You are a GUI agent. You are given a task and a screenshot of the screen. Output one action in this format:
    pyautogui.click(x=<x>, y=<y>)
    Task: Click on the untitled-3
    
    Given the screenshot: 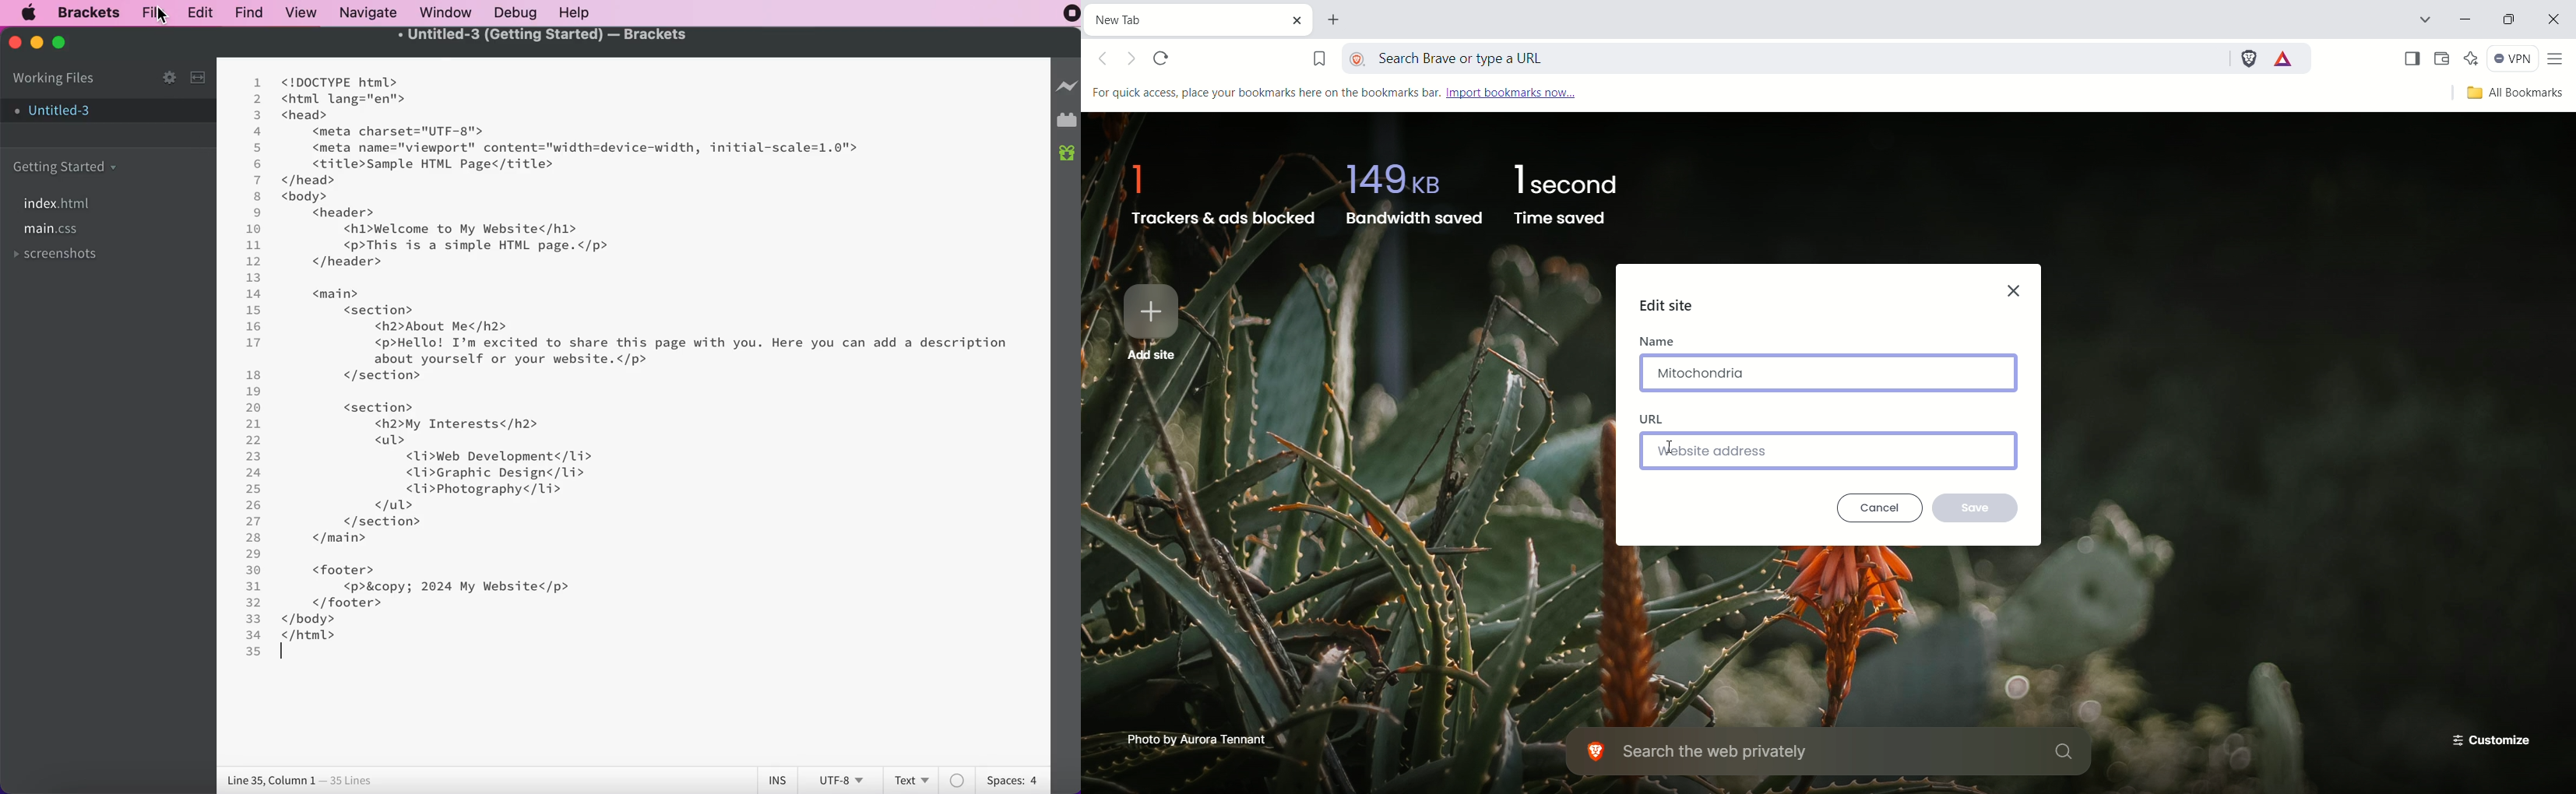 What is the action you would take?
    pyautogui.click(x=104, y=112)
    